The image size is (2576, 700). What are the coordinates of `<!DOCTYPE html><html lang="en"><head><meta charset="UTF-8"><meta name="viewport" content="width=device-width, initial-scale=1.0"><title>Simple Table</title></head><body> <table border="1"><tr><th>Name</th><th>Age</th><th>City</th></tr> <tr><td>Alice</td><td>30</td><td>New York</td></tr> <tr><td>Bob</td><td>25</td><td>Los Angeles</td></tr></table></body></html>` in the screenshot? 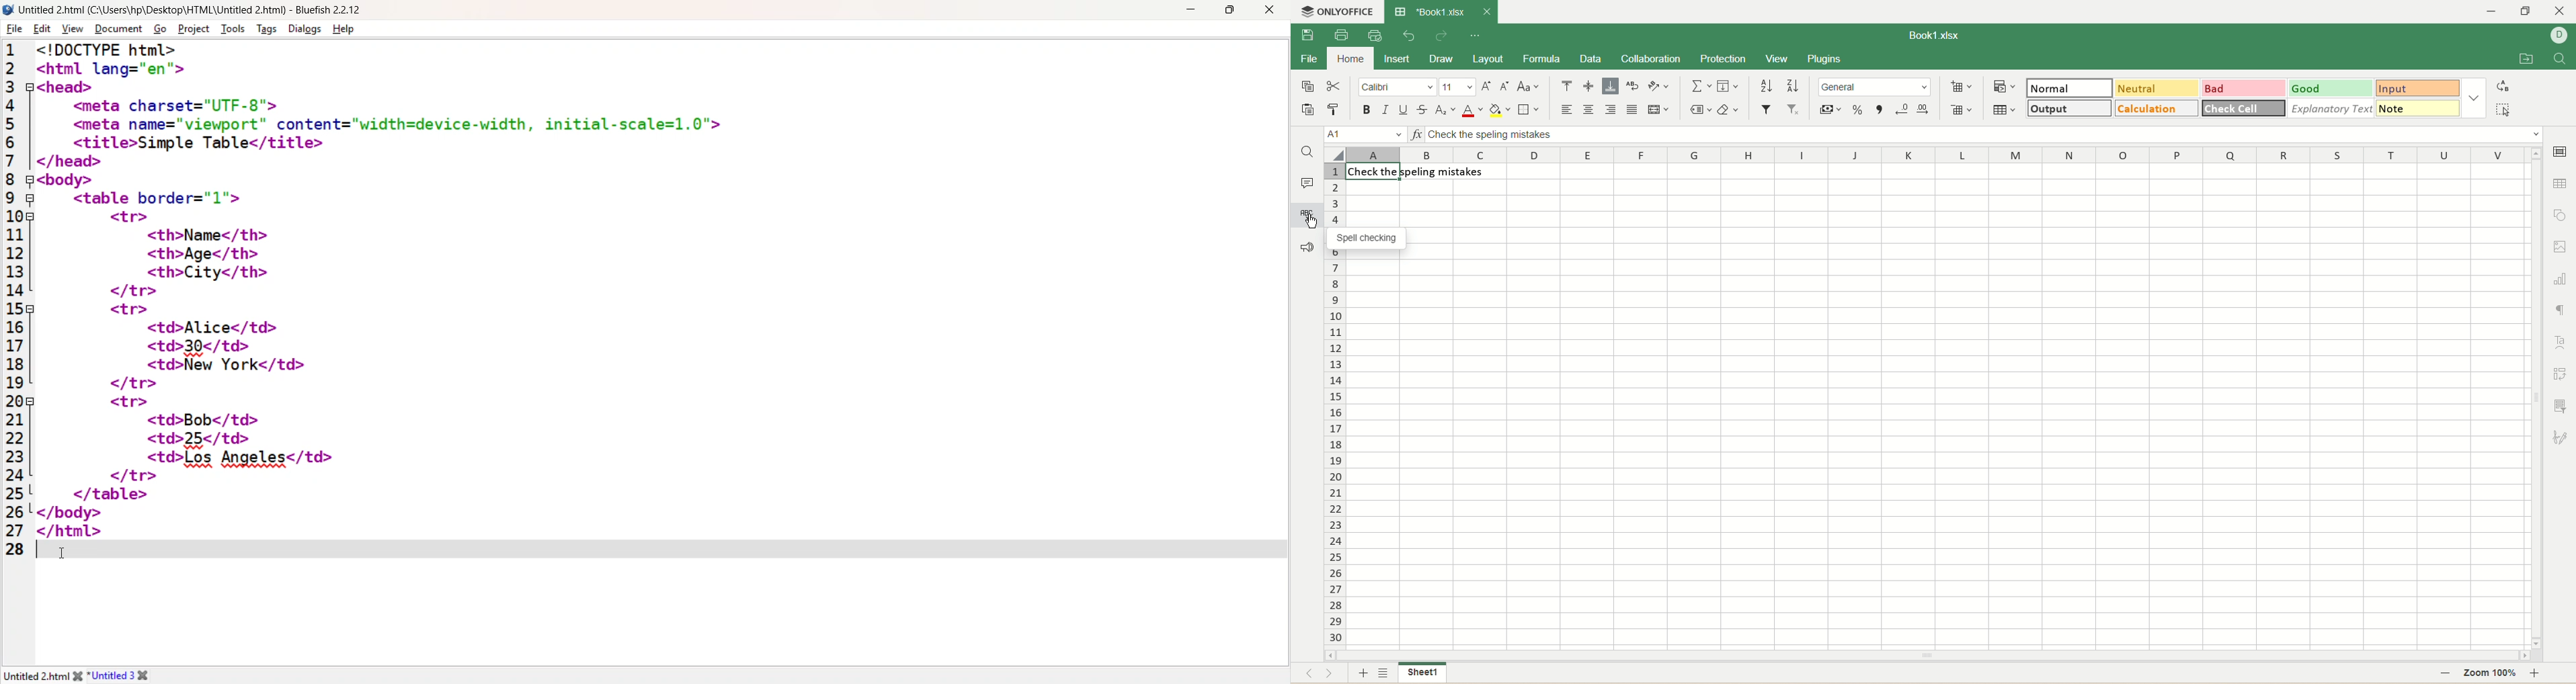 It's located at (387, 290).